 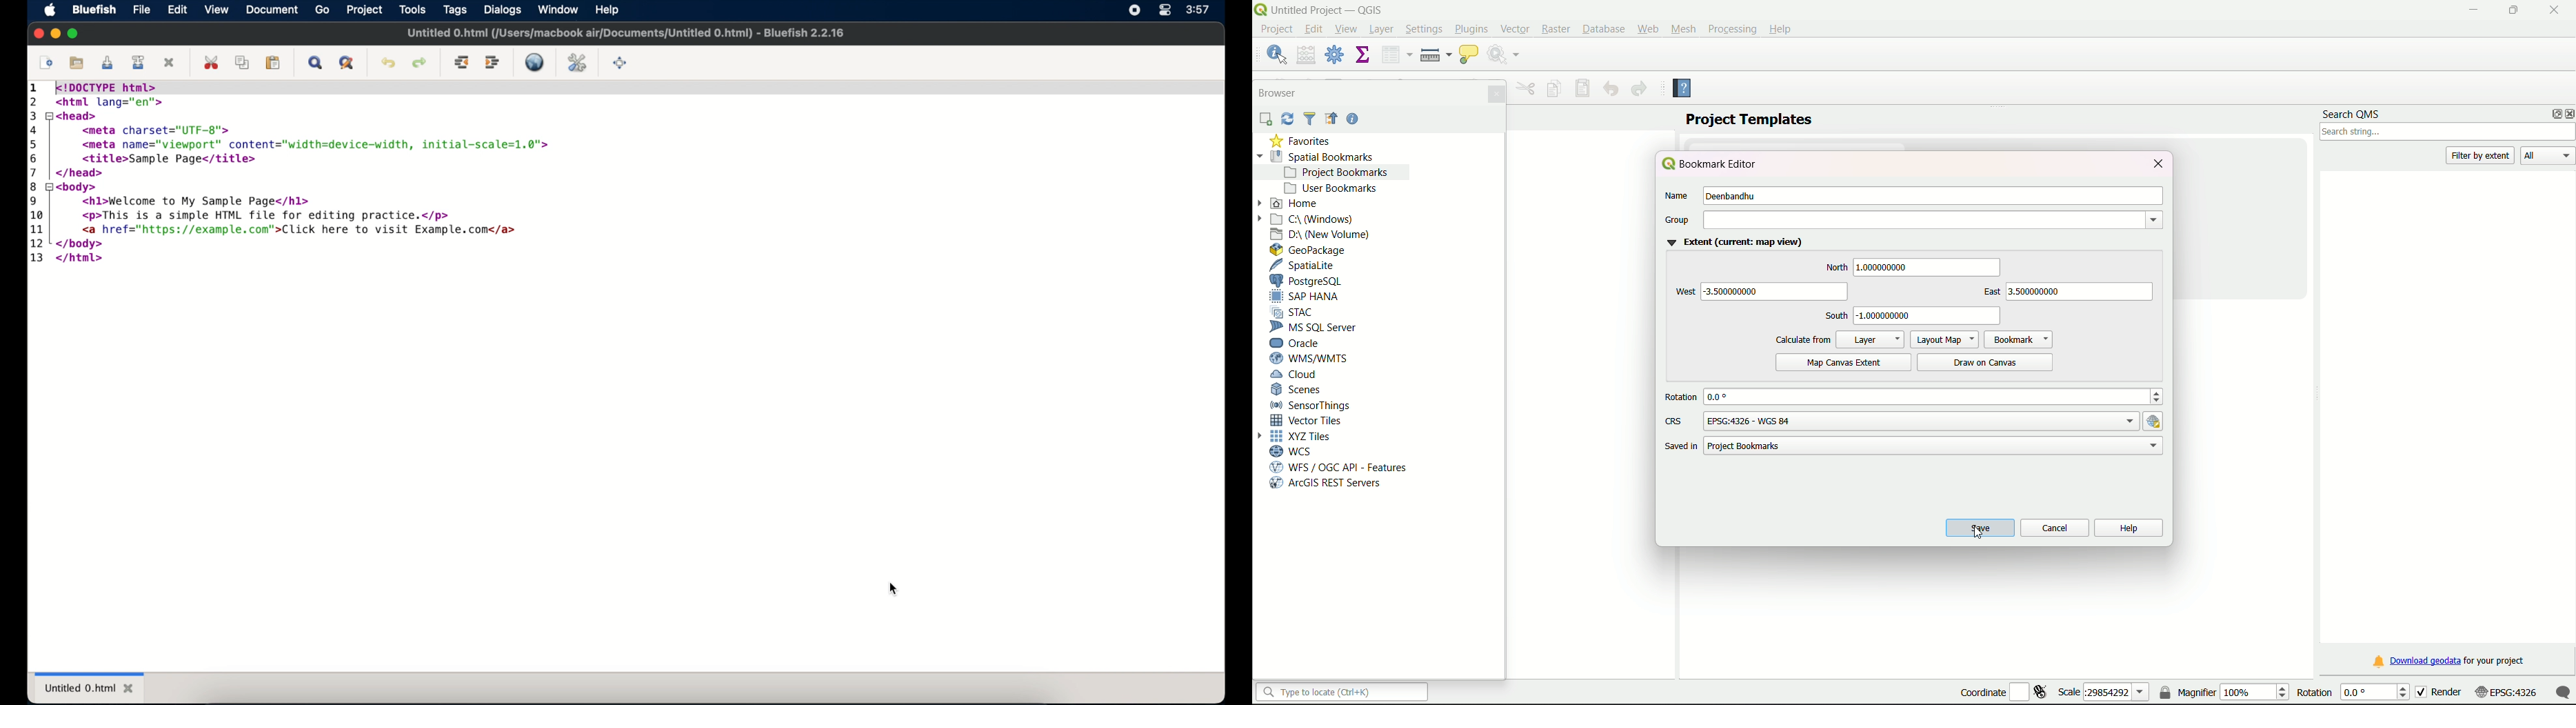 I want to click on SpatiaLite, so click(x=1305, y=266).